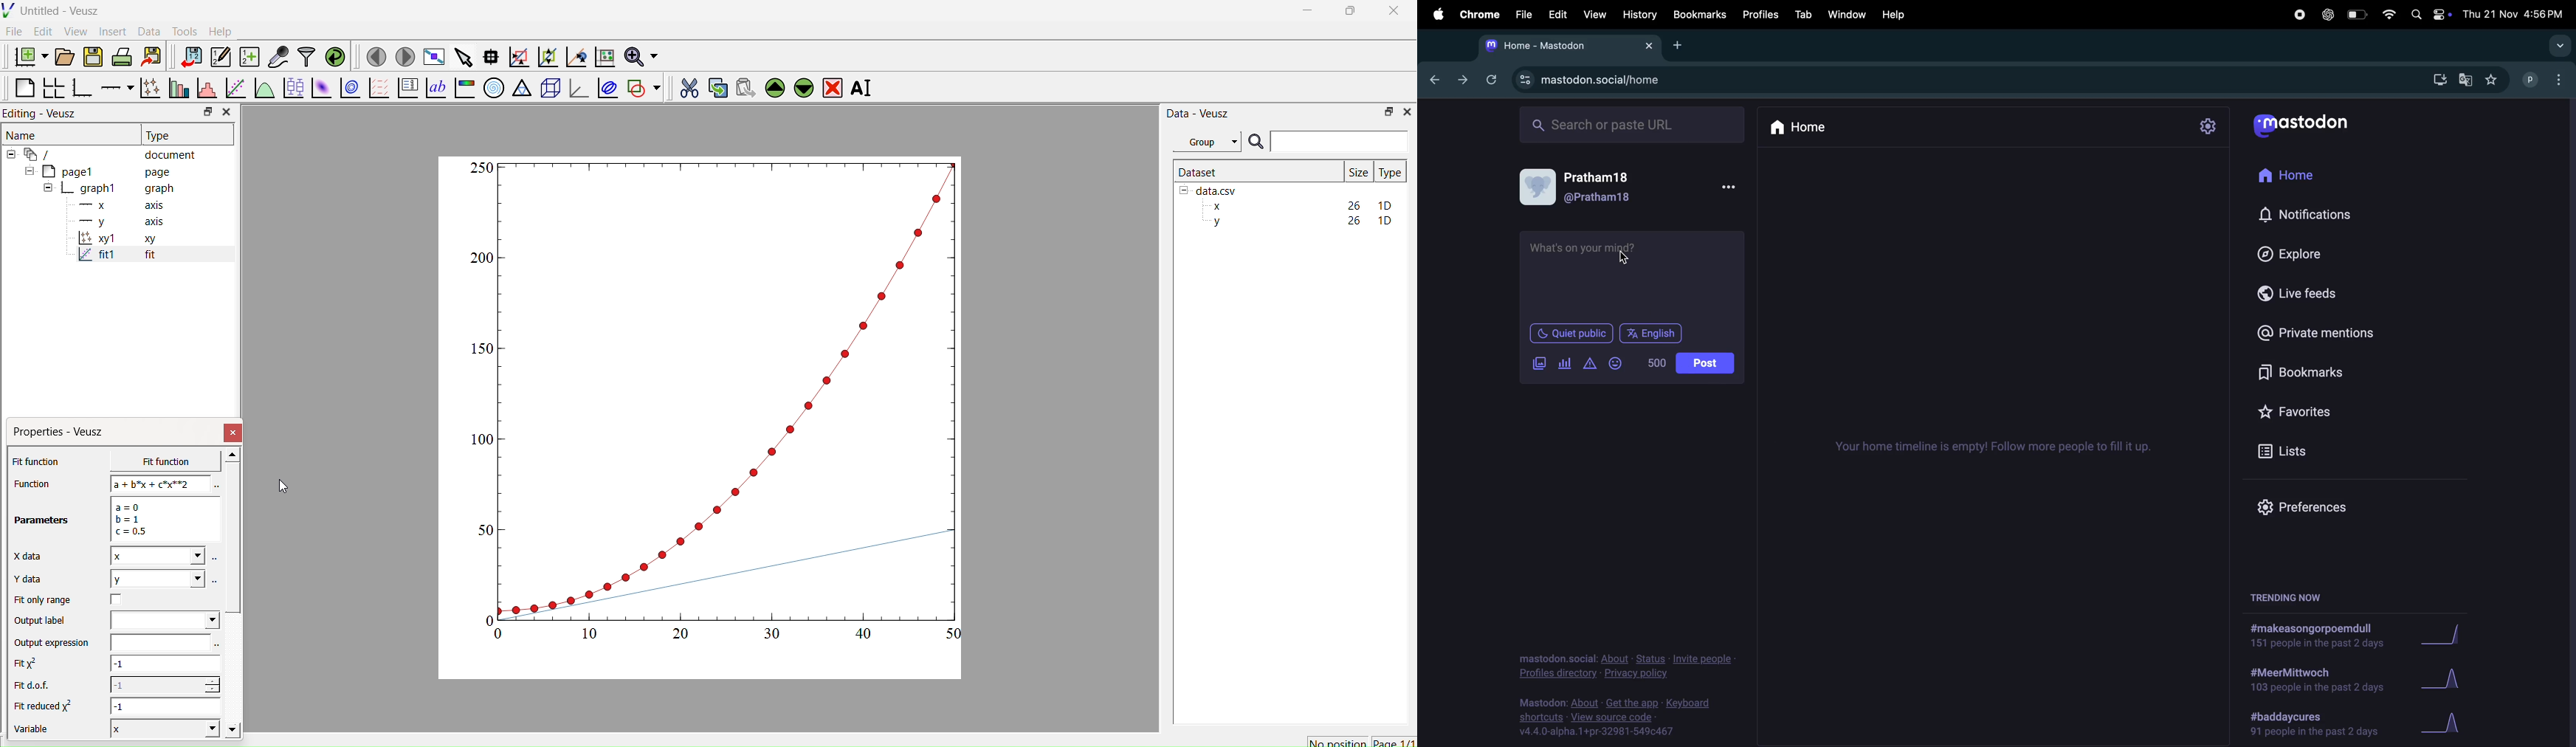  What do you see at coordinates (2446, 723) in the screenshot?
I see `graph` at bounding box center [2446, 723].